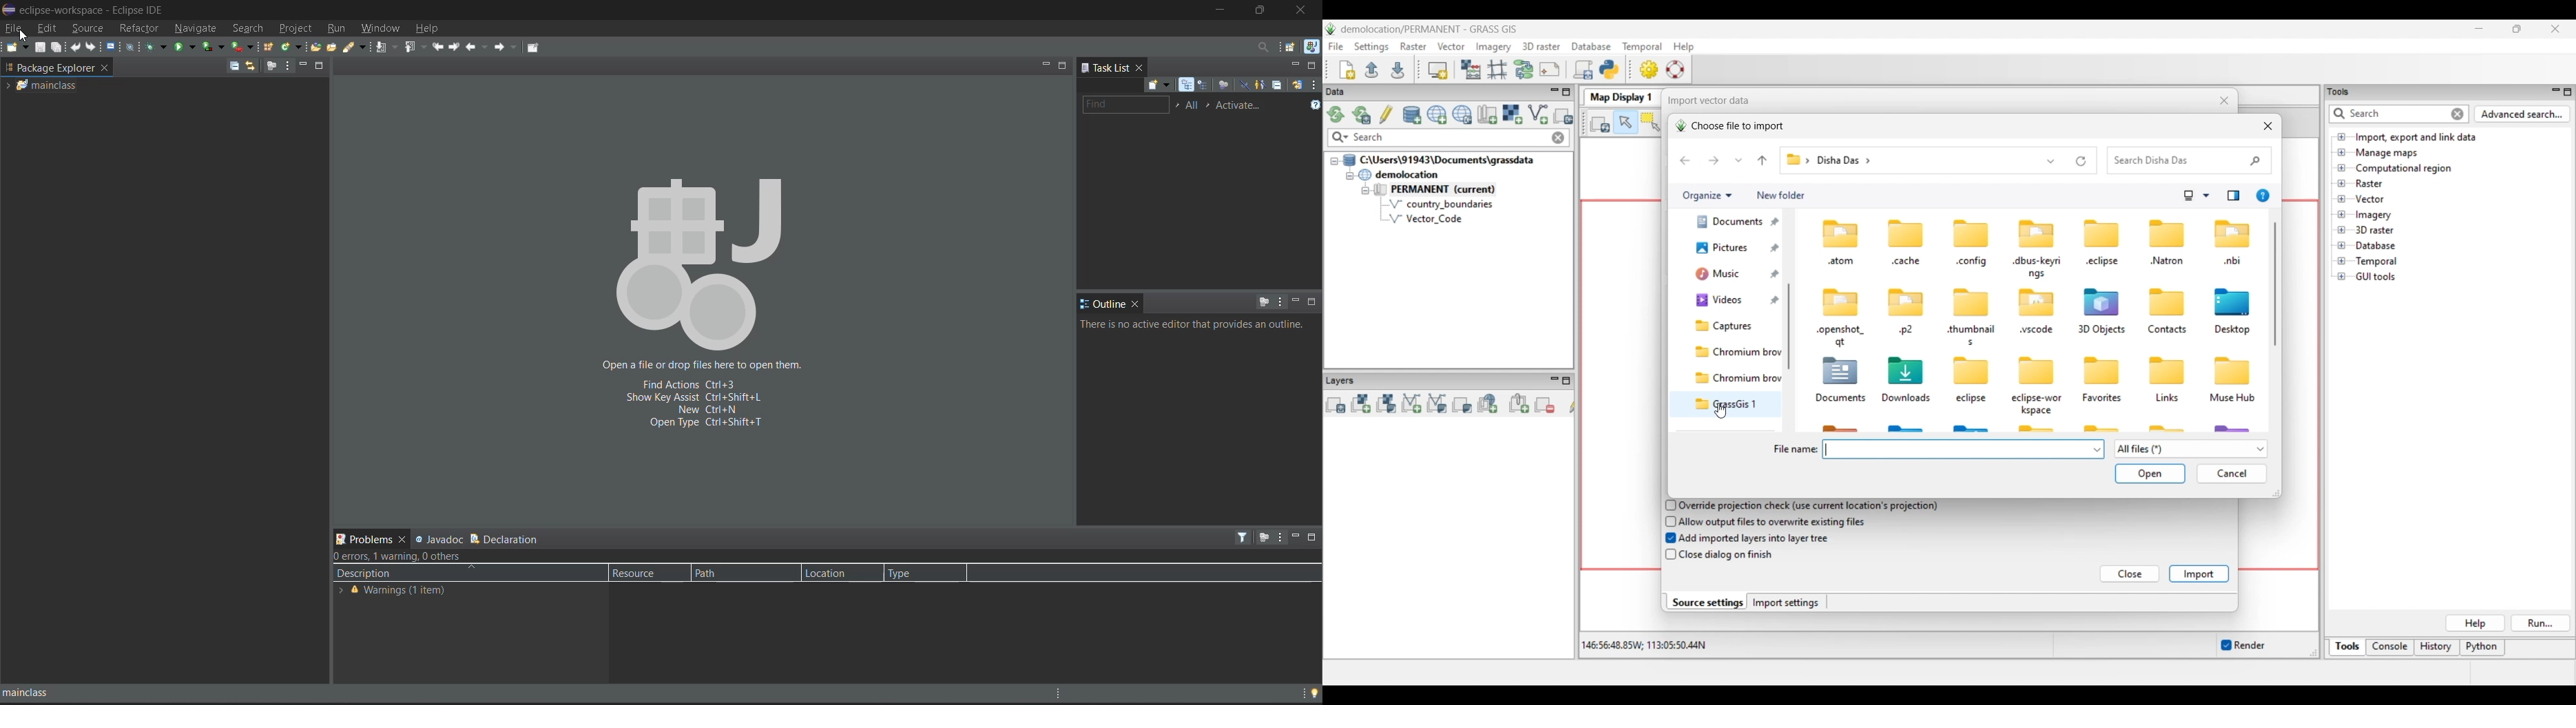  I want to click on run, so click(337, 30).